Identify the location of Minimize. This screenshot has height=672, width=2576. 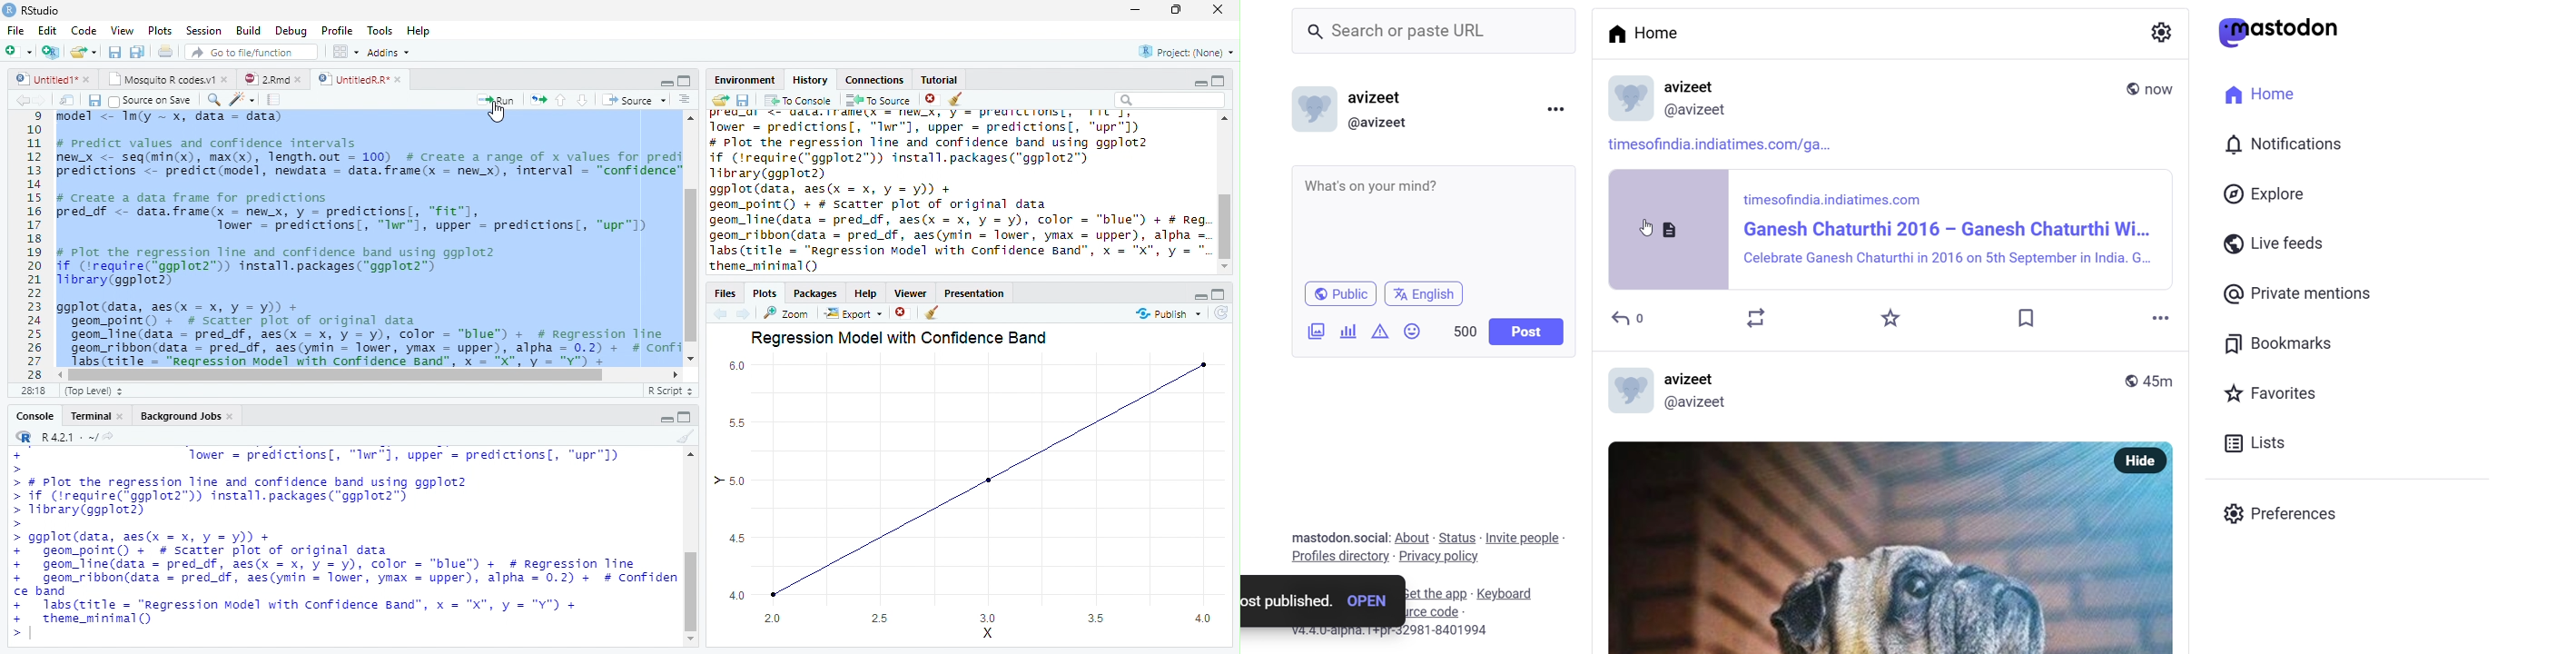
(1137, 9).